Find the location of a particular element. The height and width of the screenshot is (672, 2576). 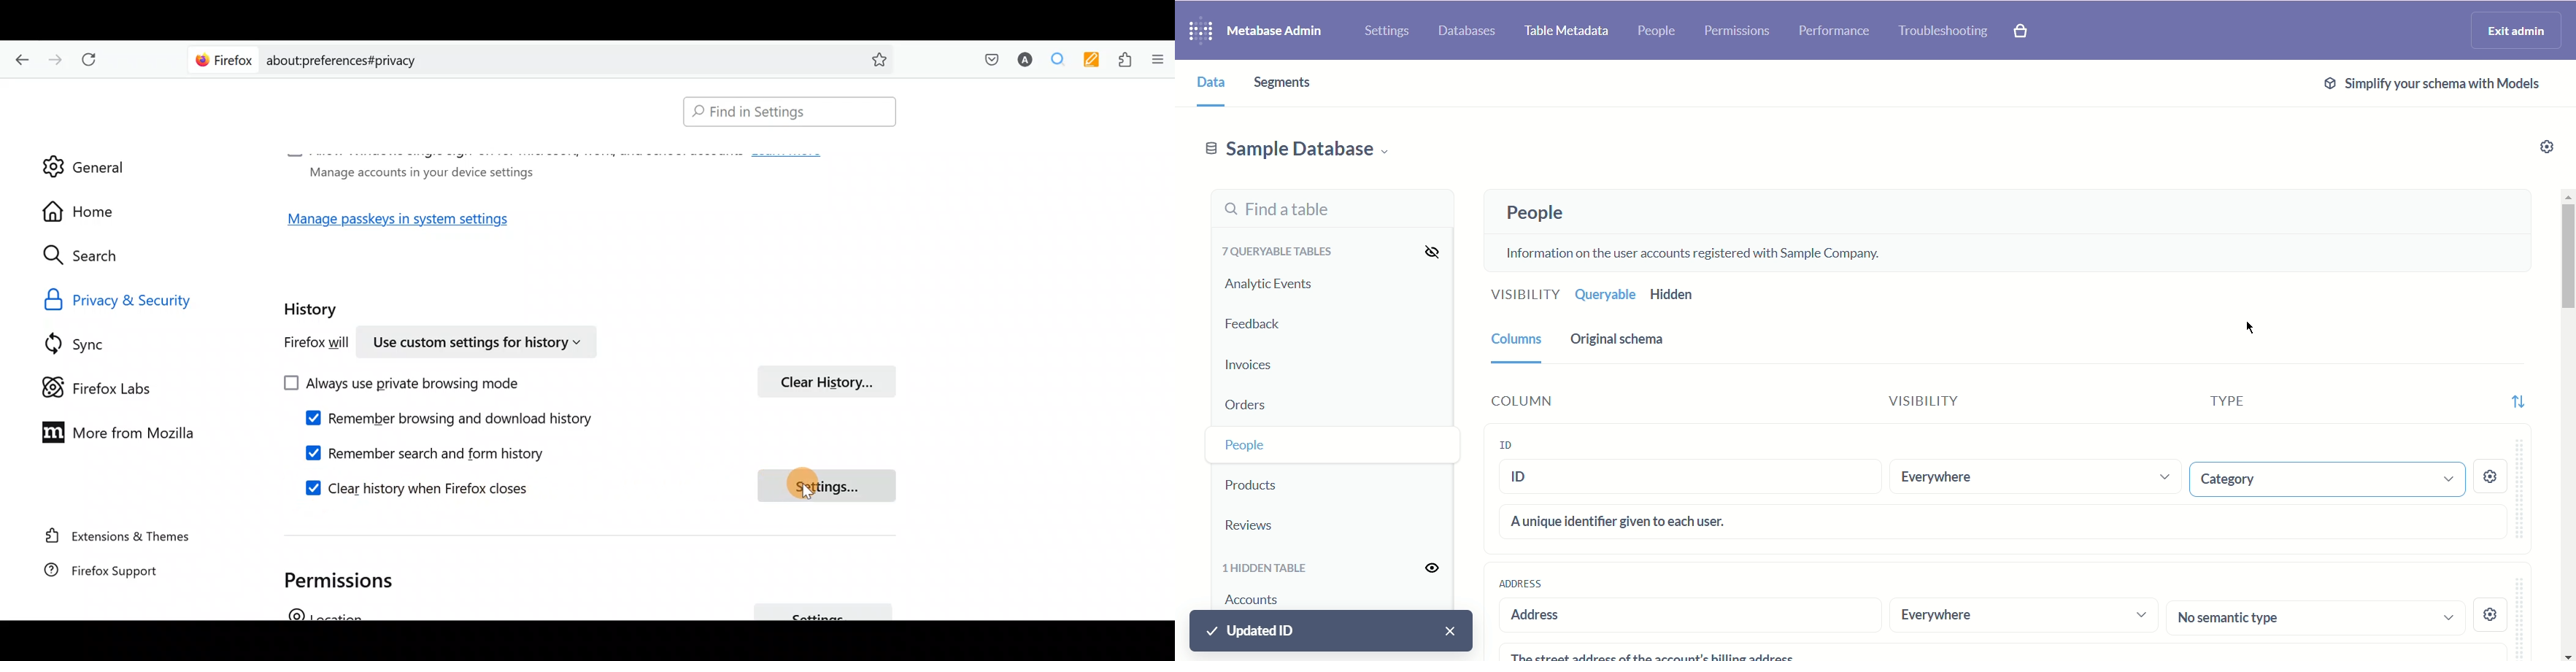

Exit admin is located at coordinates (2518, 30).